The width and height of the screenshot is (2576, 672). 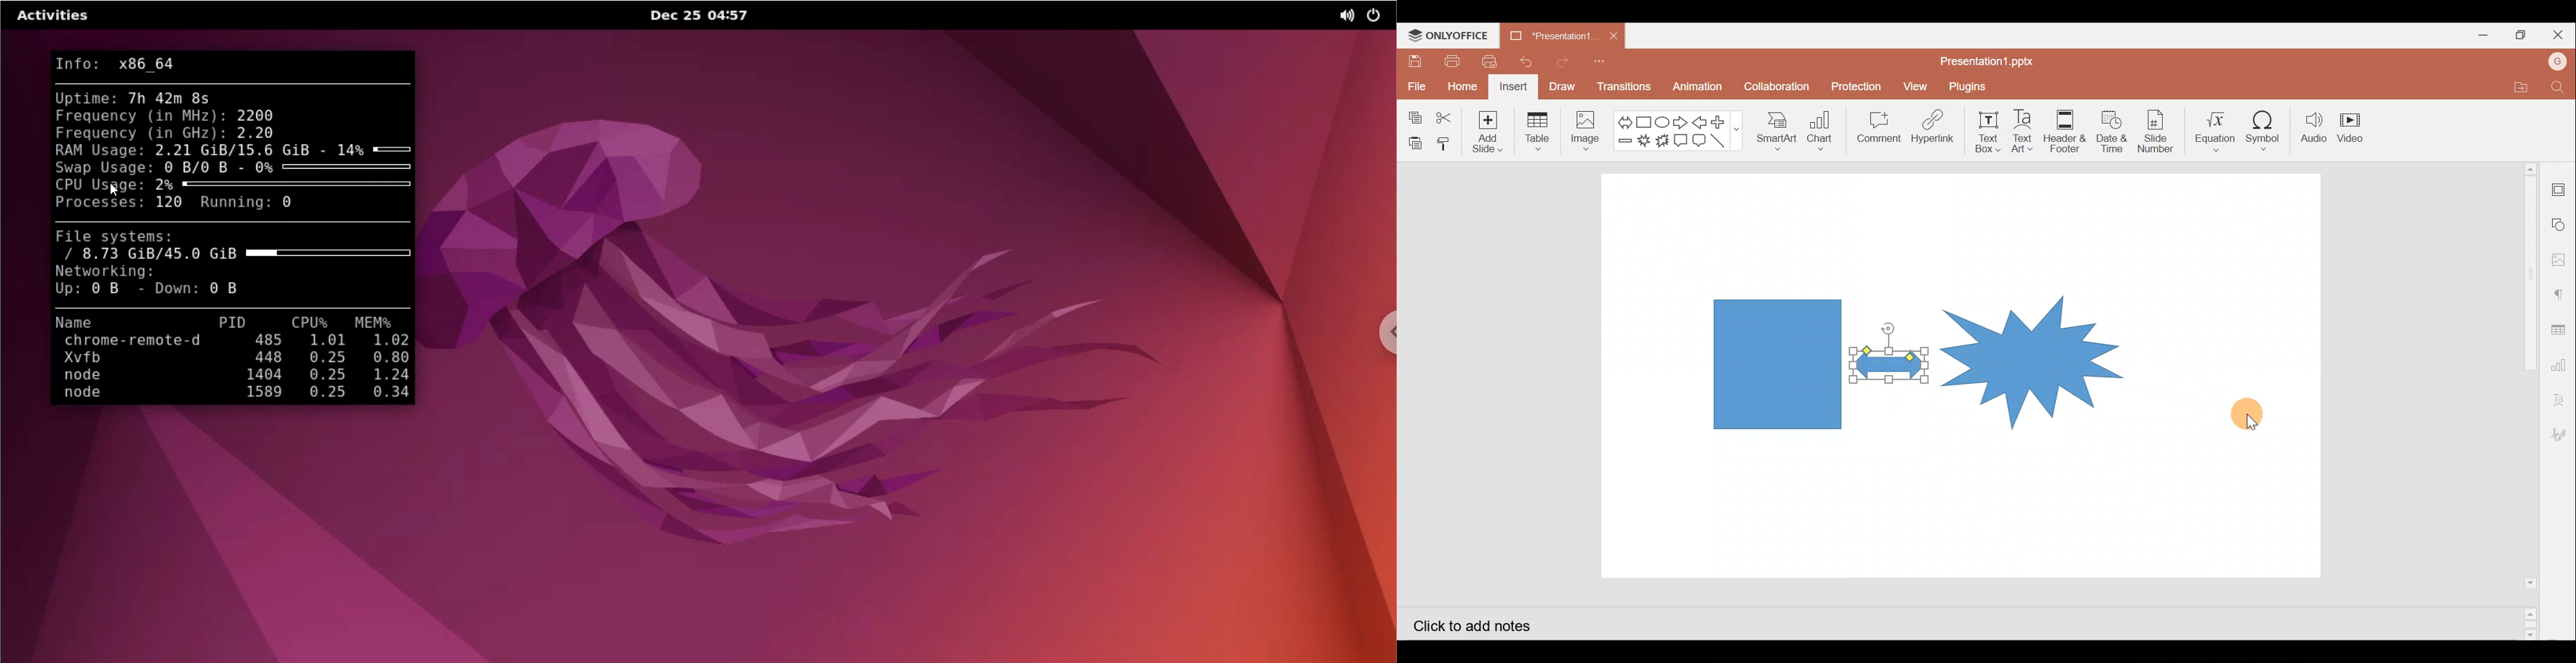 I want to click on Chart settings, so click(x=2563, y=363).